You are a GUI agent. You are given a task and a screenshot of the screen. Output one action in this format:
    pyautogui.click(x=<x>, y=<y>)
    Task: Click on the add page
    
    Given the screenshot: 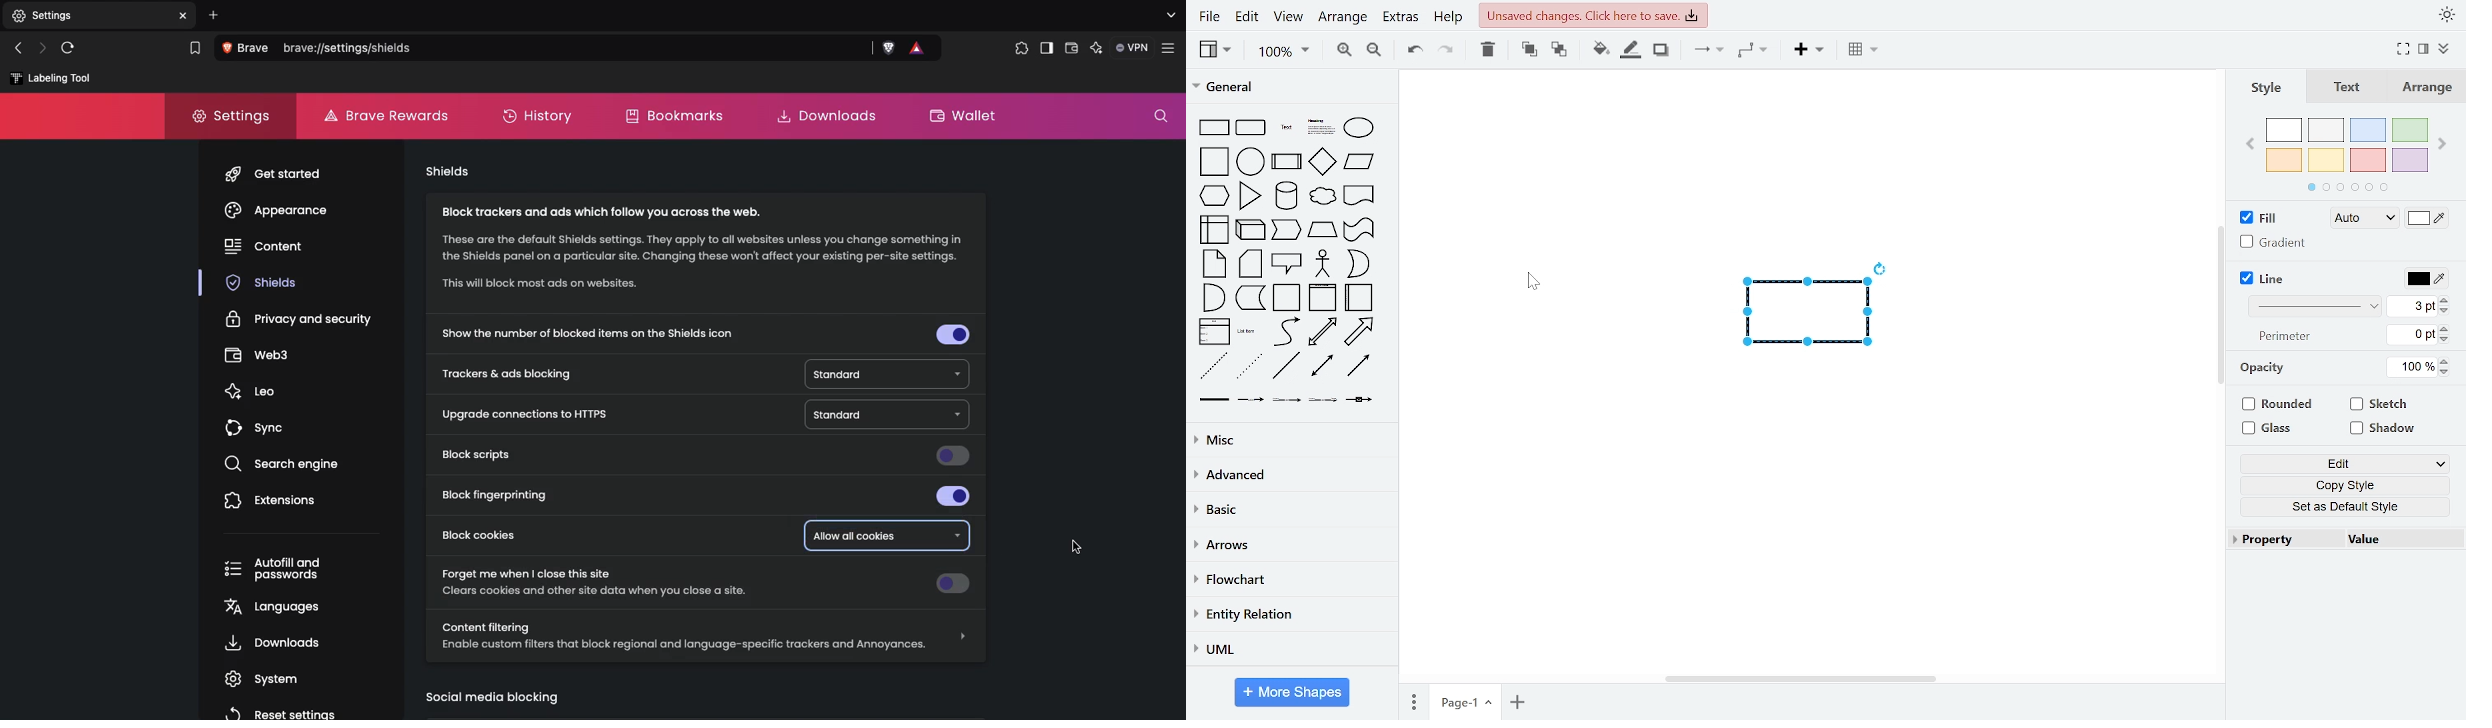 What is the action you would take?
    pyautogui.click(x=1516, y=701)
    